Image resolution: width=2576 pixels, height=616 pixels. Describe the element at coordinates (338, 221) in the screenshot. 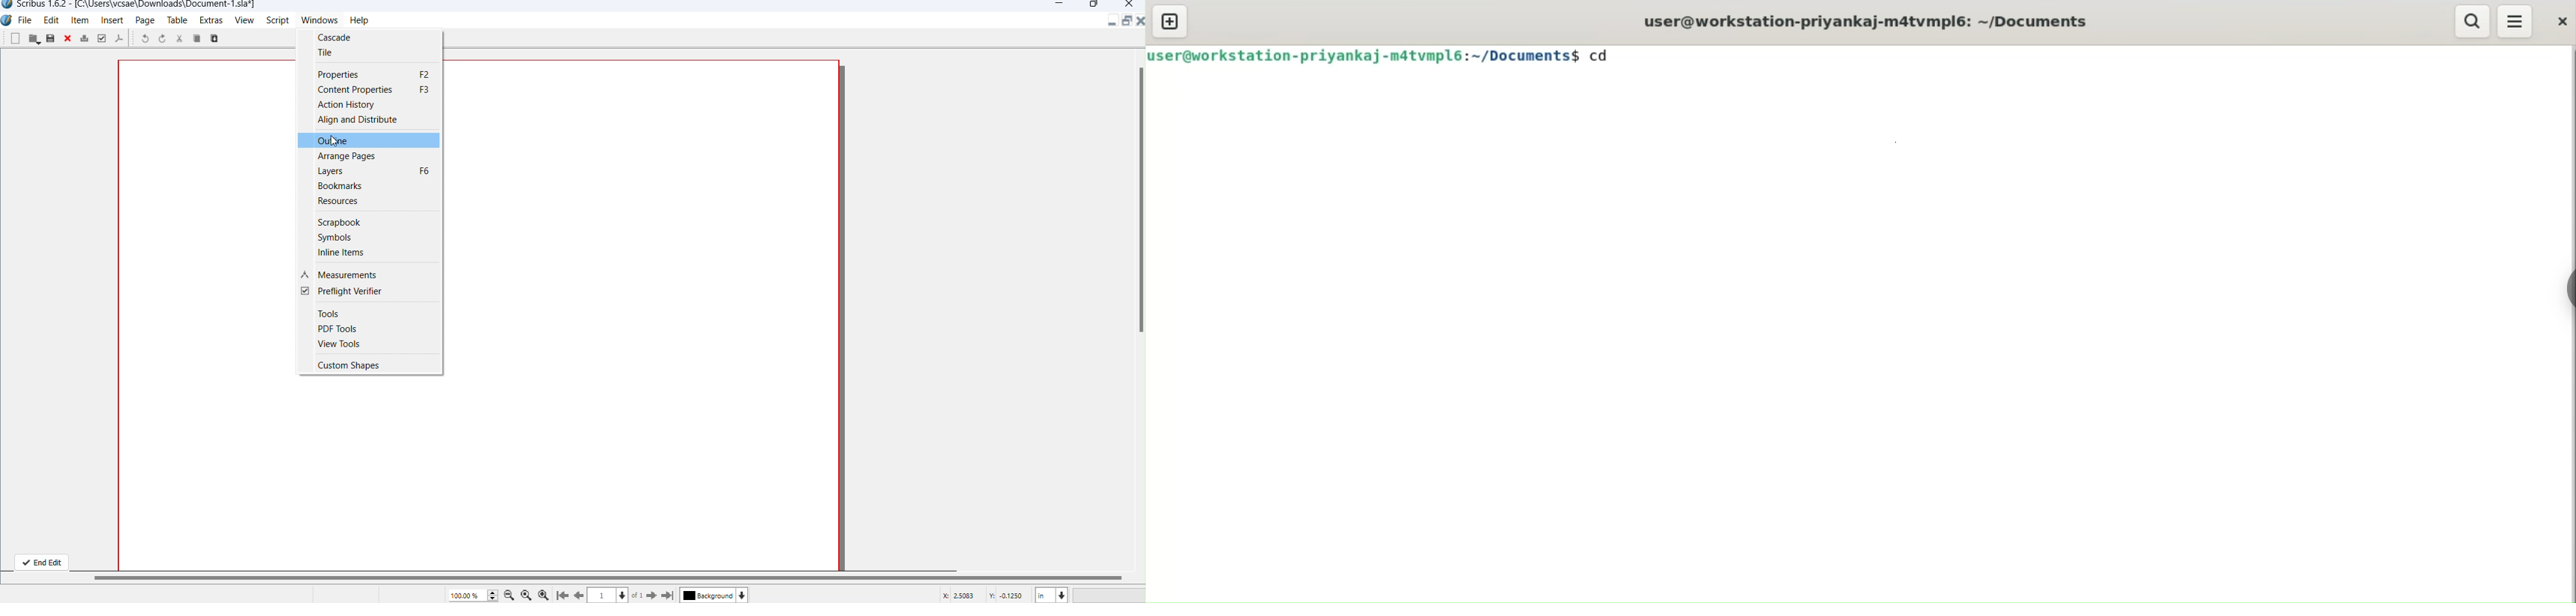

I see `Scraptook` at that location.